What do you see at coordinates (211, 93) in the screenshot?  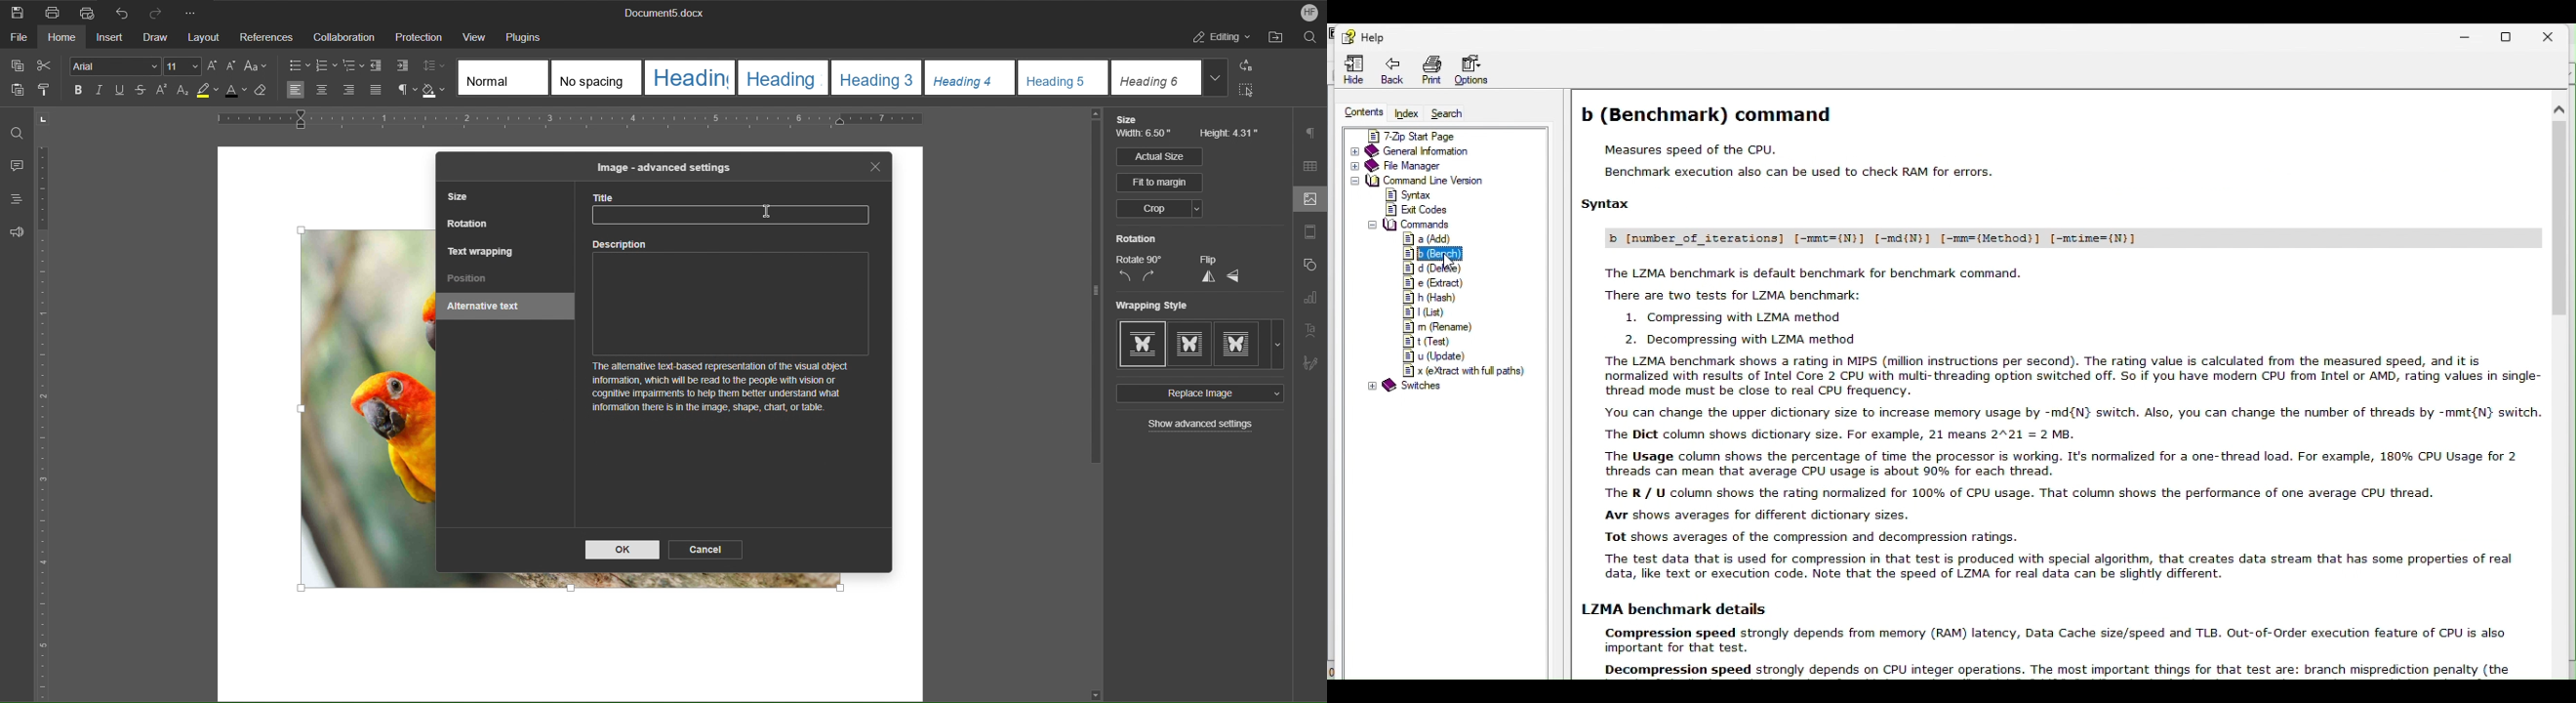 I see `Highlight` at bounding box center [211, 93].